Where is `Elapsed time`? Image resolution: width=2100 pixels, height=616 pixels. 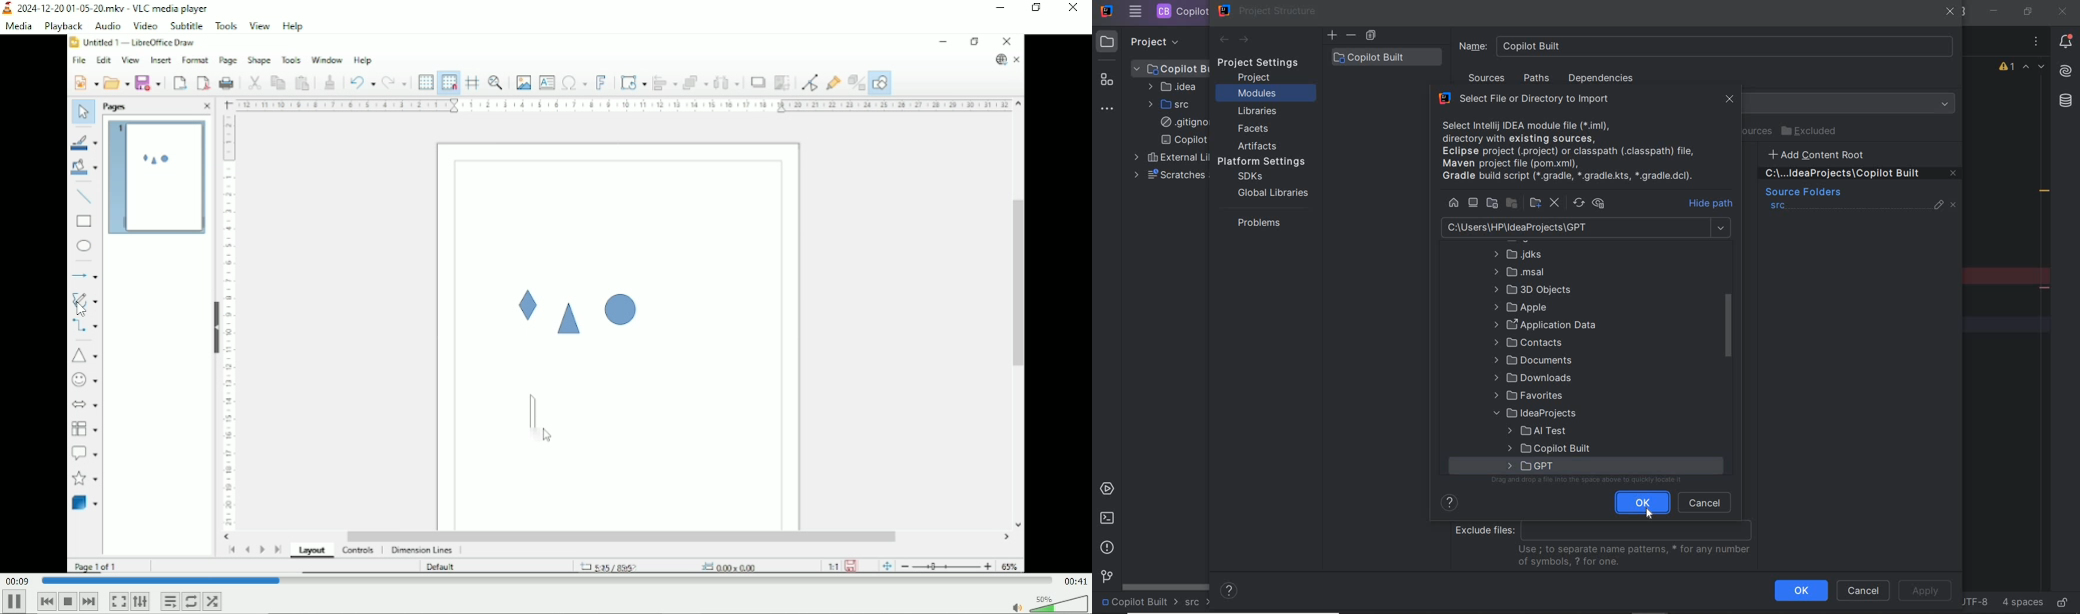
Elapsed time is located at coordinates (17, 580).